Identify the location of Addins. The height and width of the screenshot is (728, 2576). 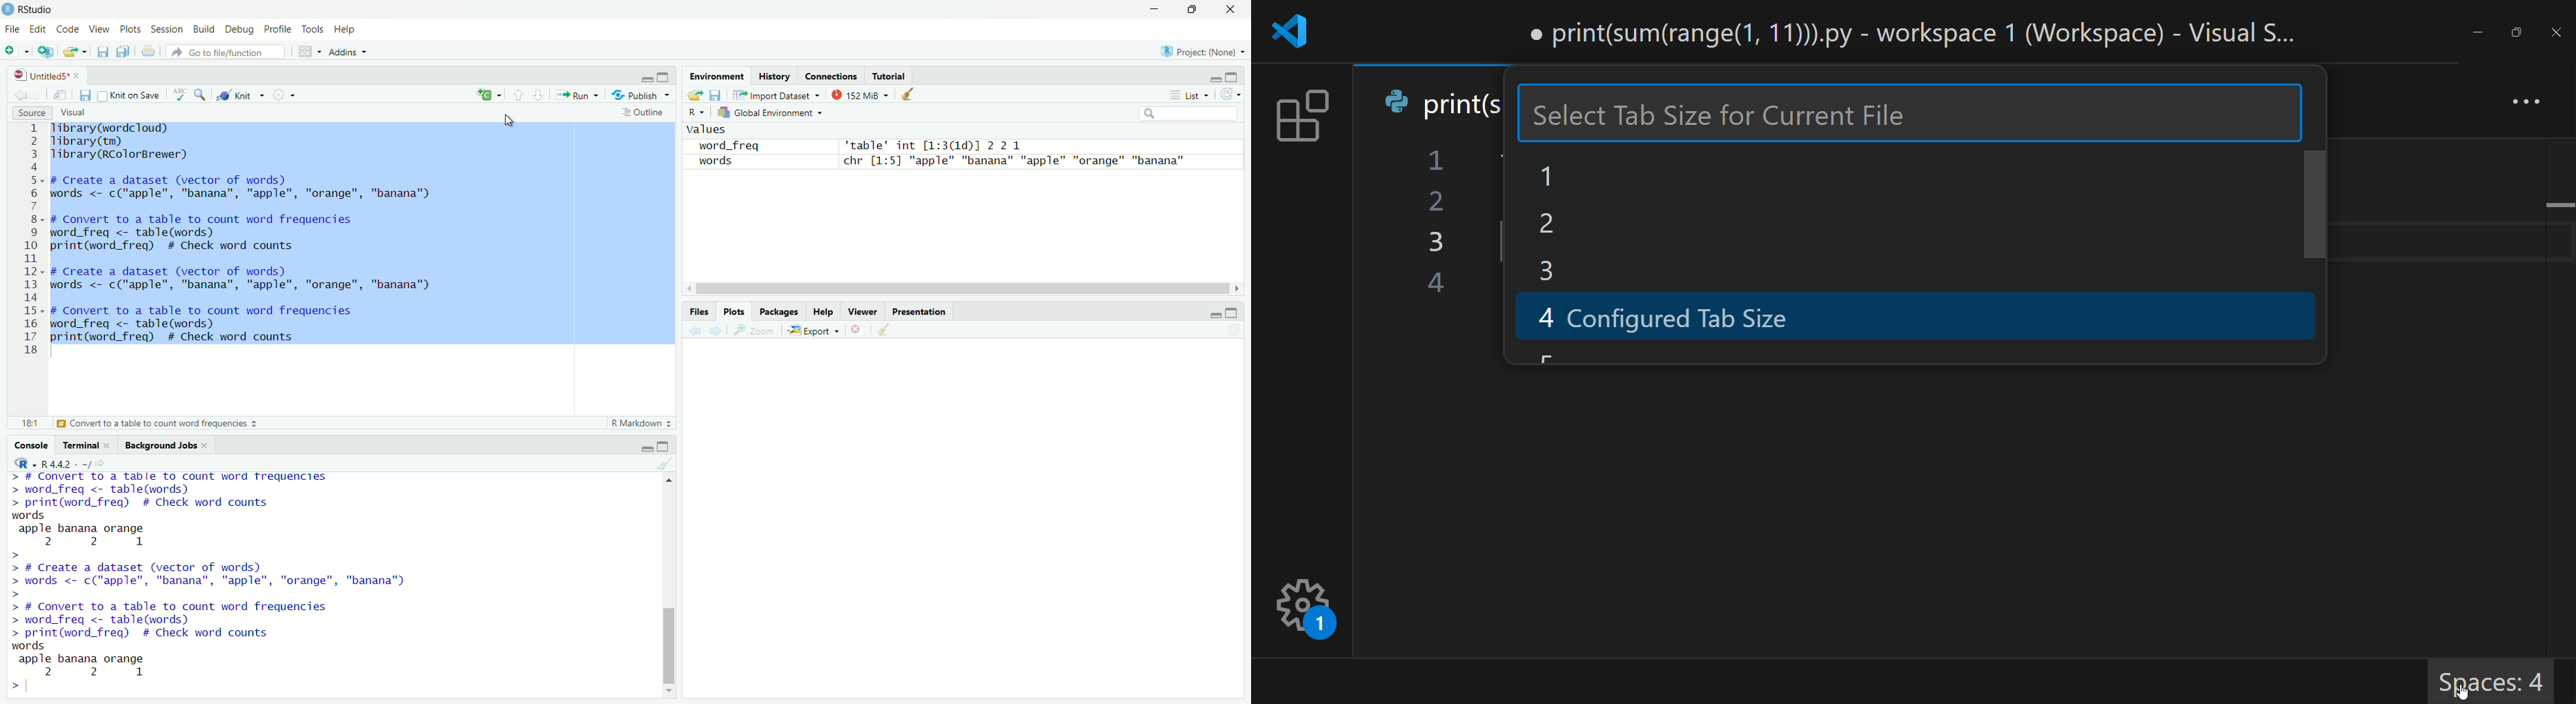
(348, 53).